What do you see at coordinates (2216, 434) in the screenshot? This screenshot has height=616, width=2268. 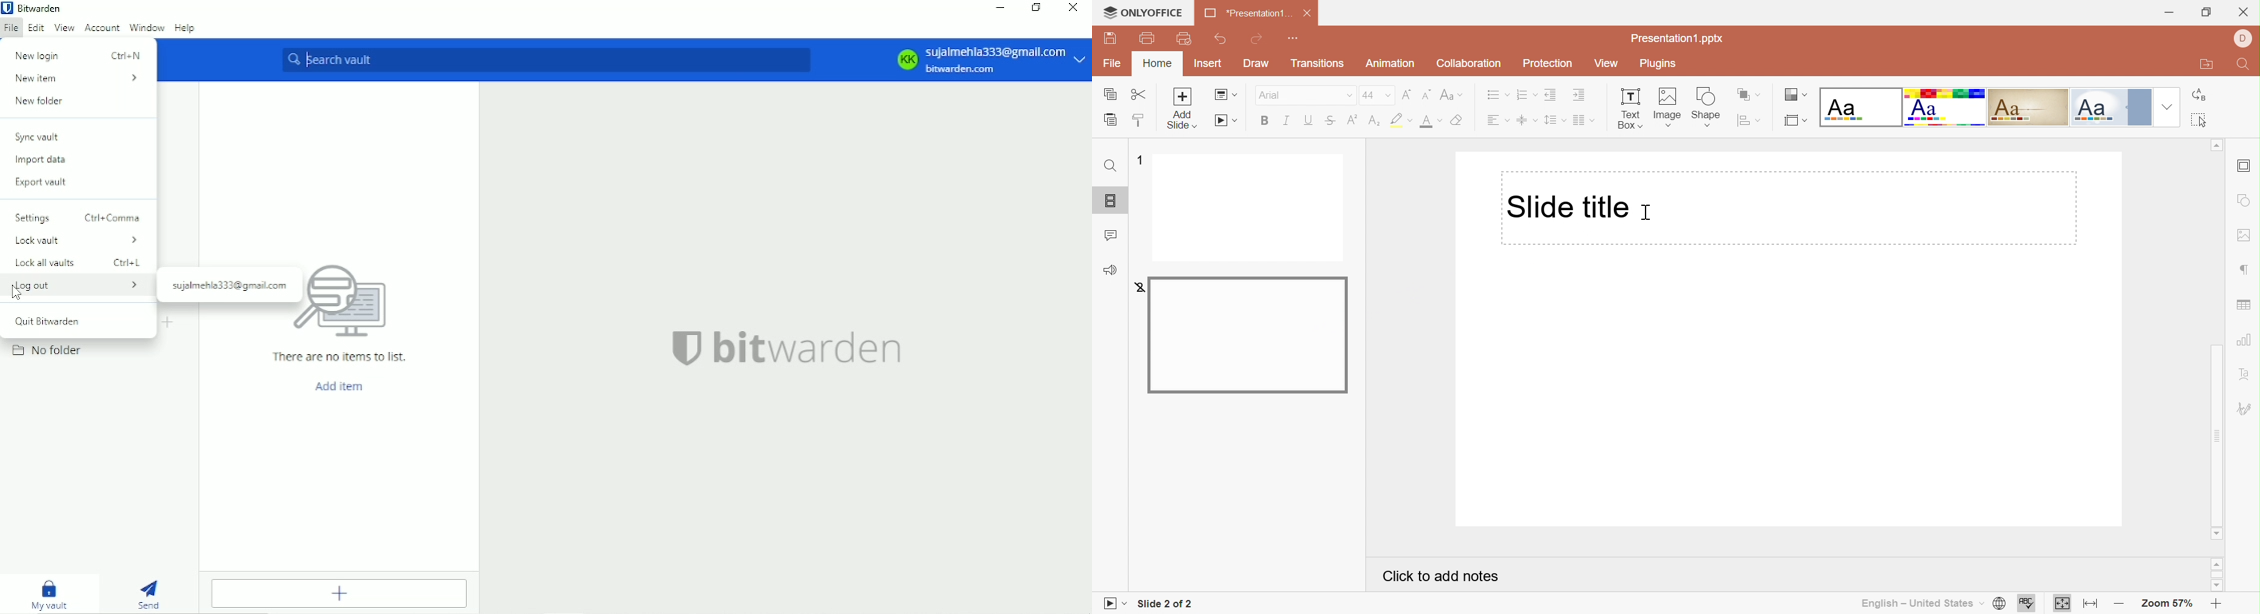 I see `Scroll bar` at bounding box center [2216, 434].